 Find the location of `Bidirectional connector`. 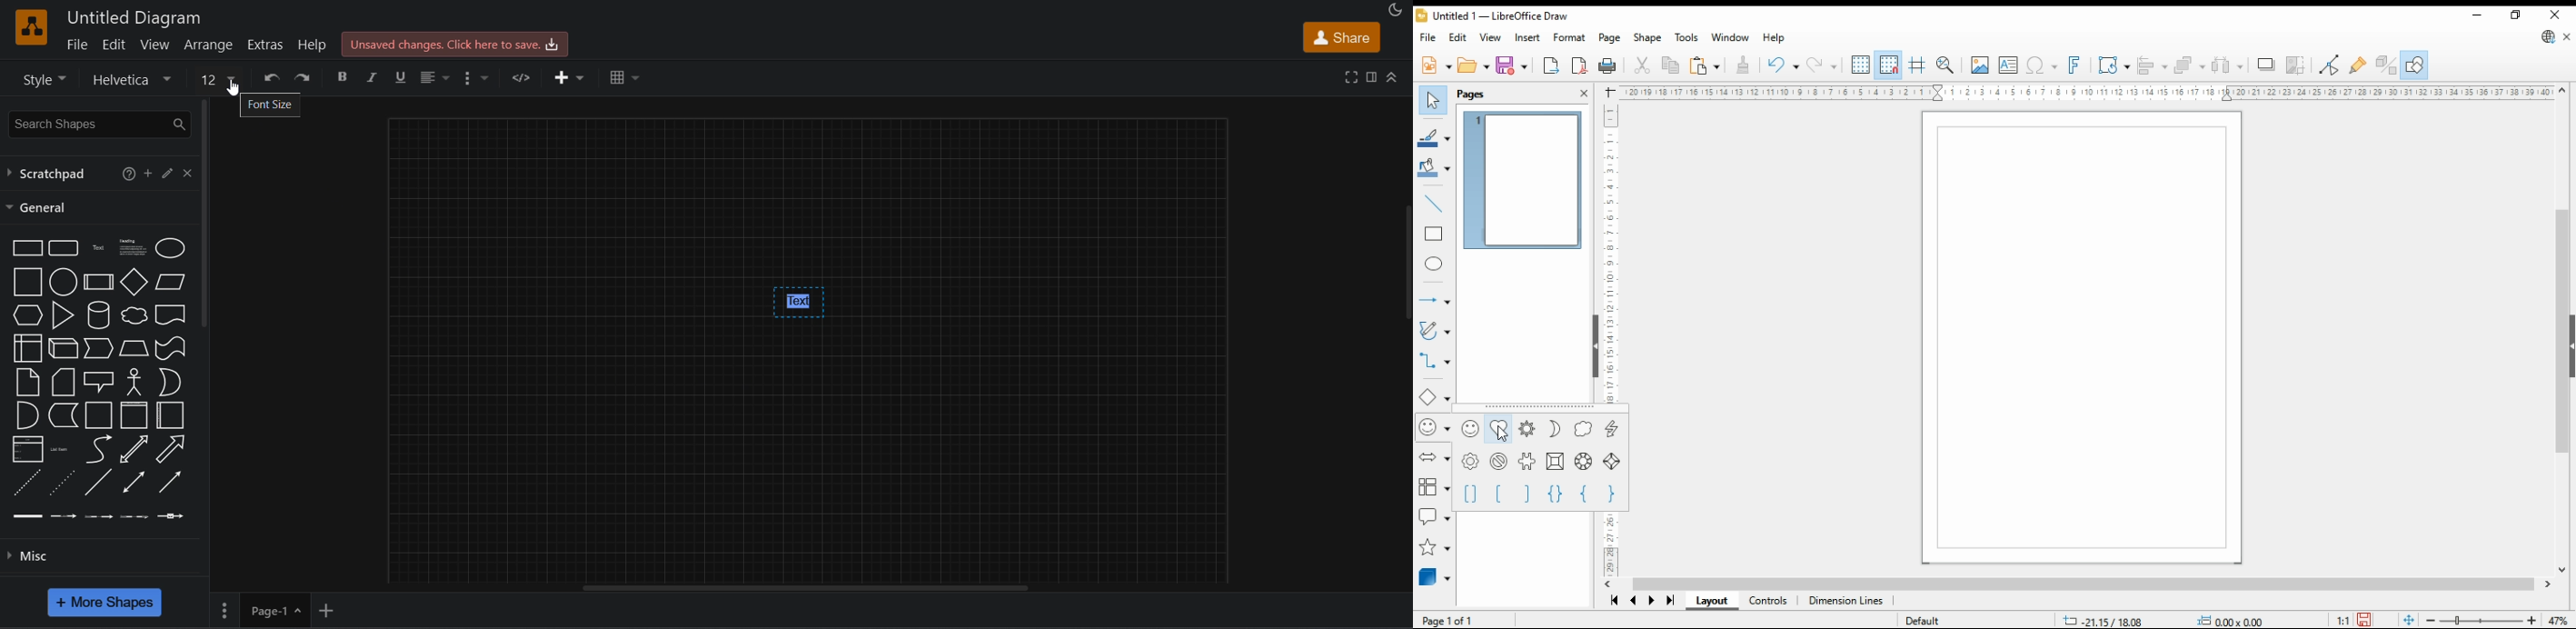

Bidirectional connector is located at coordinates (134, 482).